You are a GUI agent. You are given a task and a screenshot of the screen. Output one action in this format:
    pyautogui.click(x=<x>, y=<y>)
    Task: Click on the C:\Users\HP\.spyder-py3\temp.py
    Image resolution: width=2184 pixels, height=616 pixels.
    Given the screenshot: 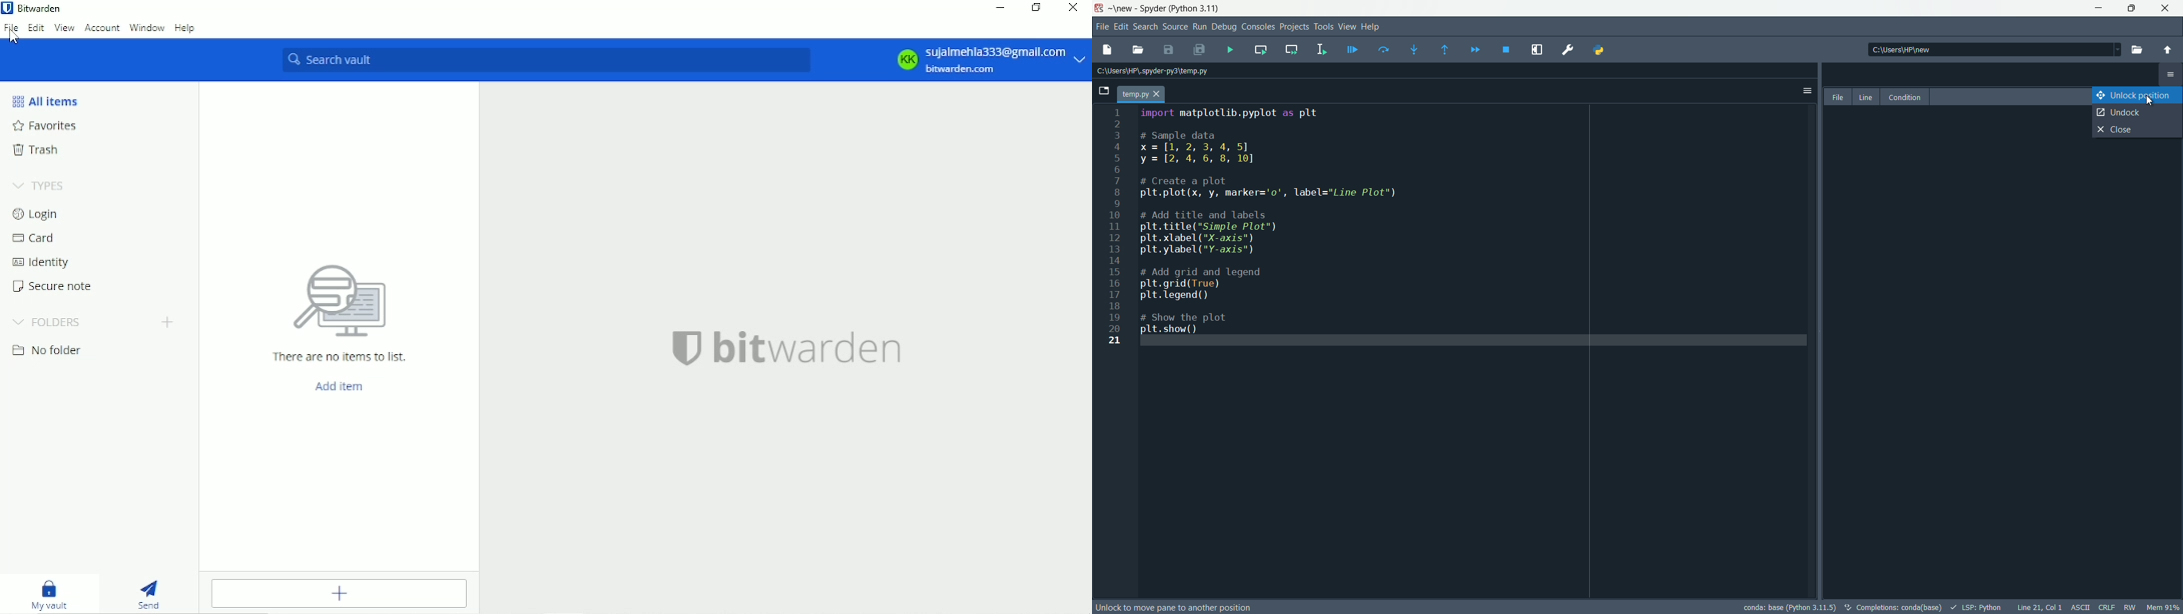 What is the action you would take?
    pyautogui.click(x=1155, y=72)
    